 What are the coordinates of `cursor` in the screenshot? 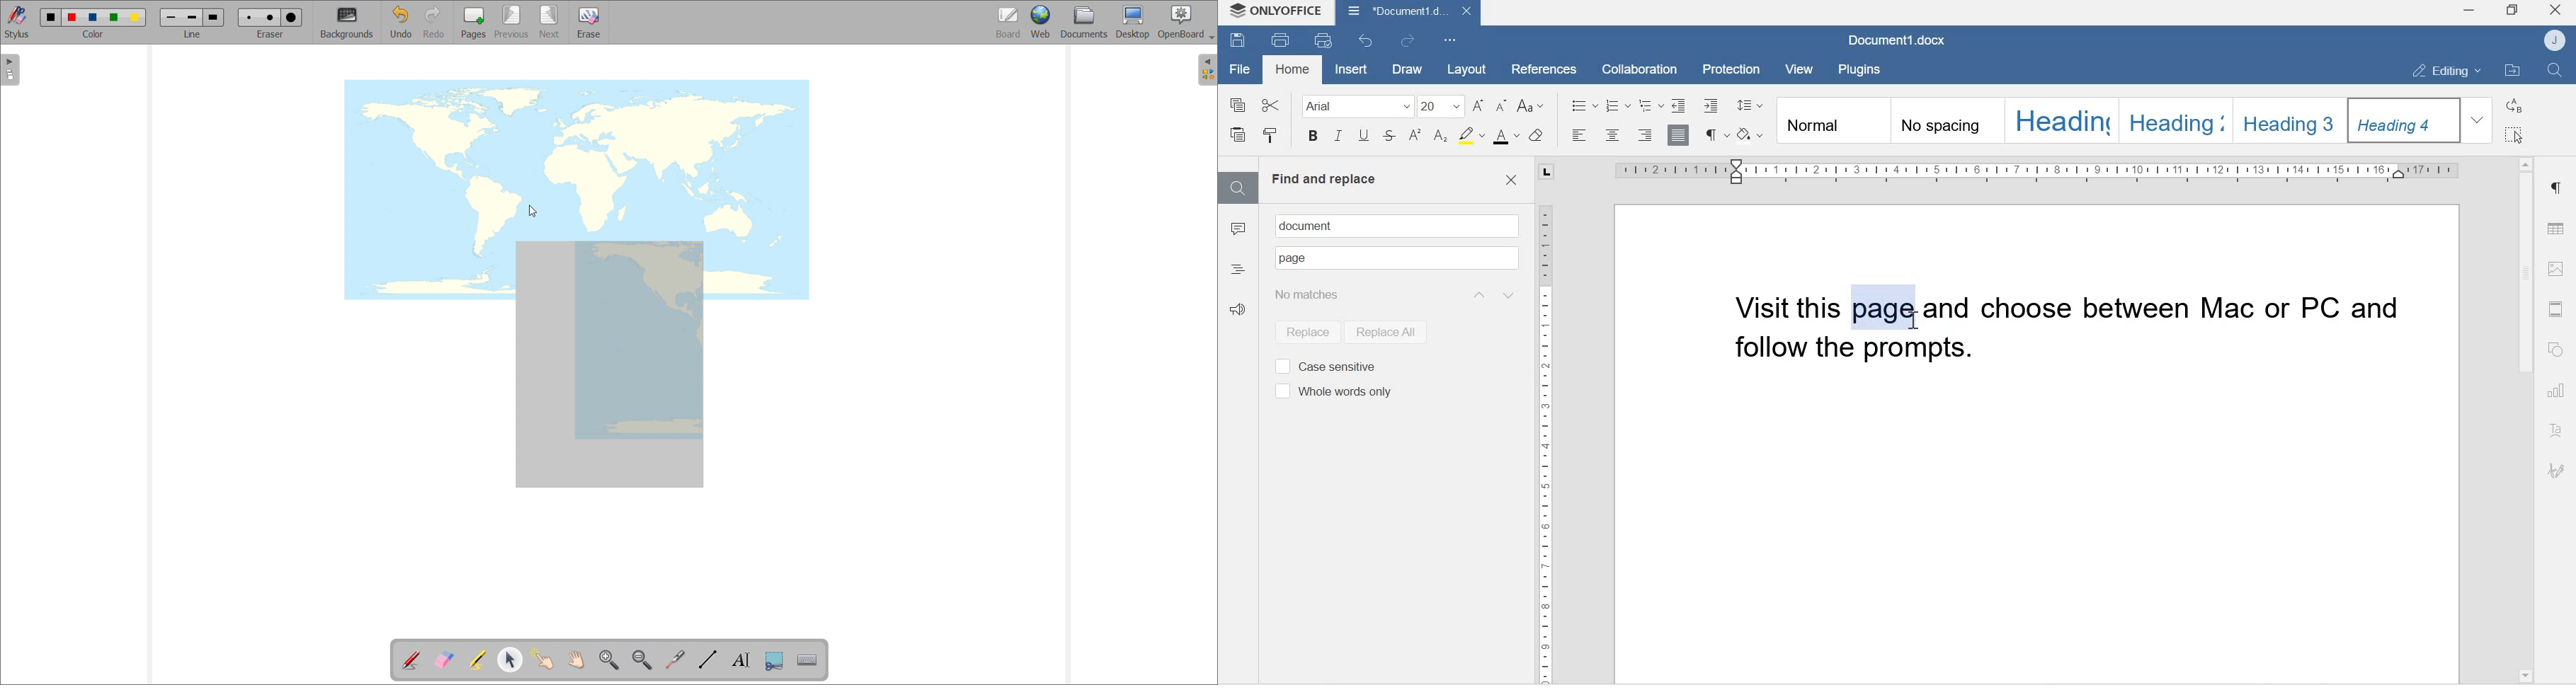 It's located at (533, 209).